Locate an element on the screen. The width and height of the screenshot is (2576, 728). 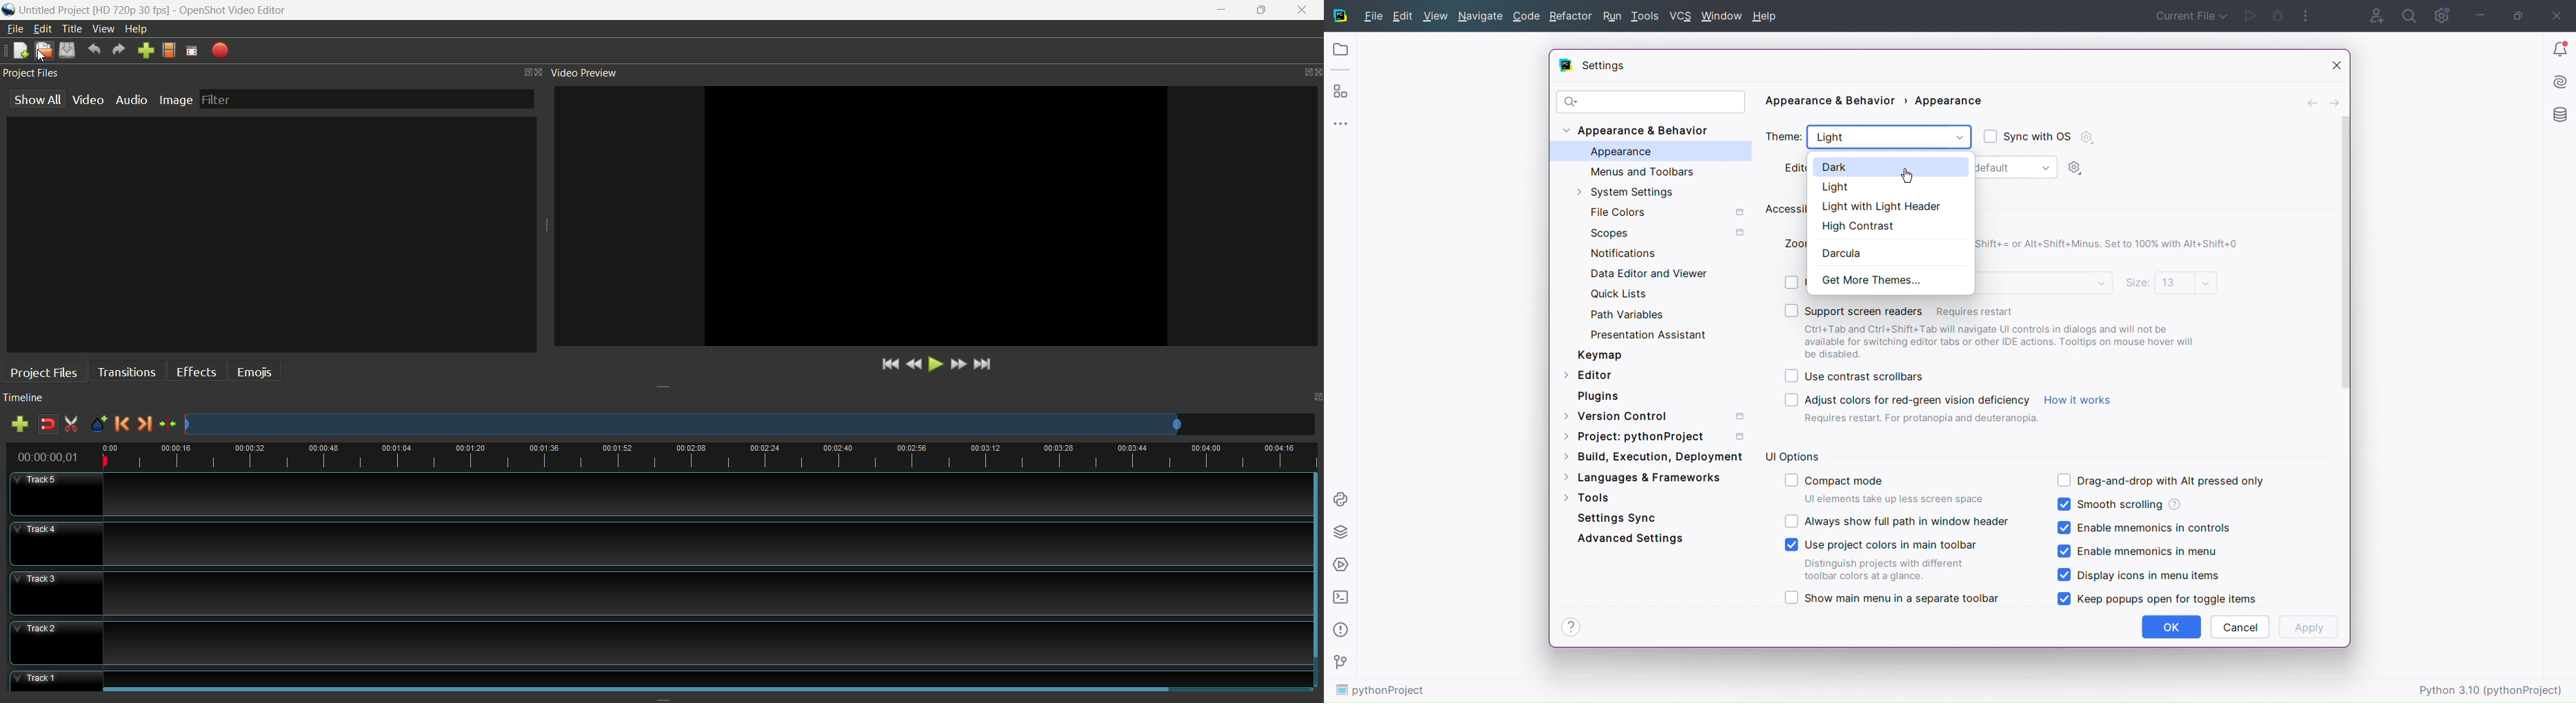
Notifications is located at coordinates (1620, 252).